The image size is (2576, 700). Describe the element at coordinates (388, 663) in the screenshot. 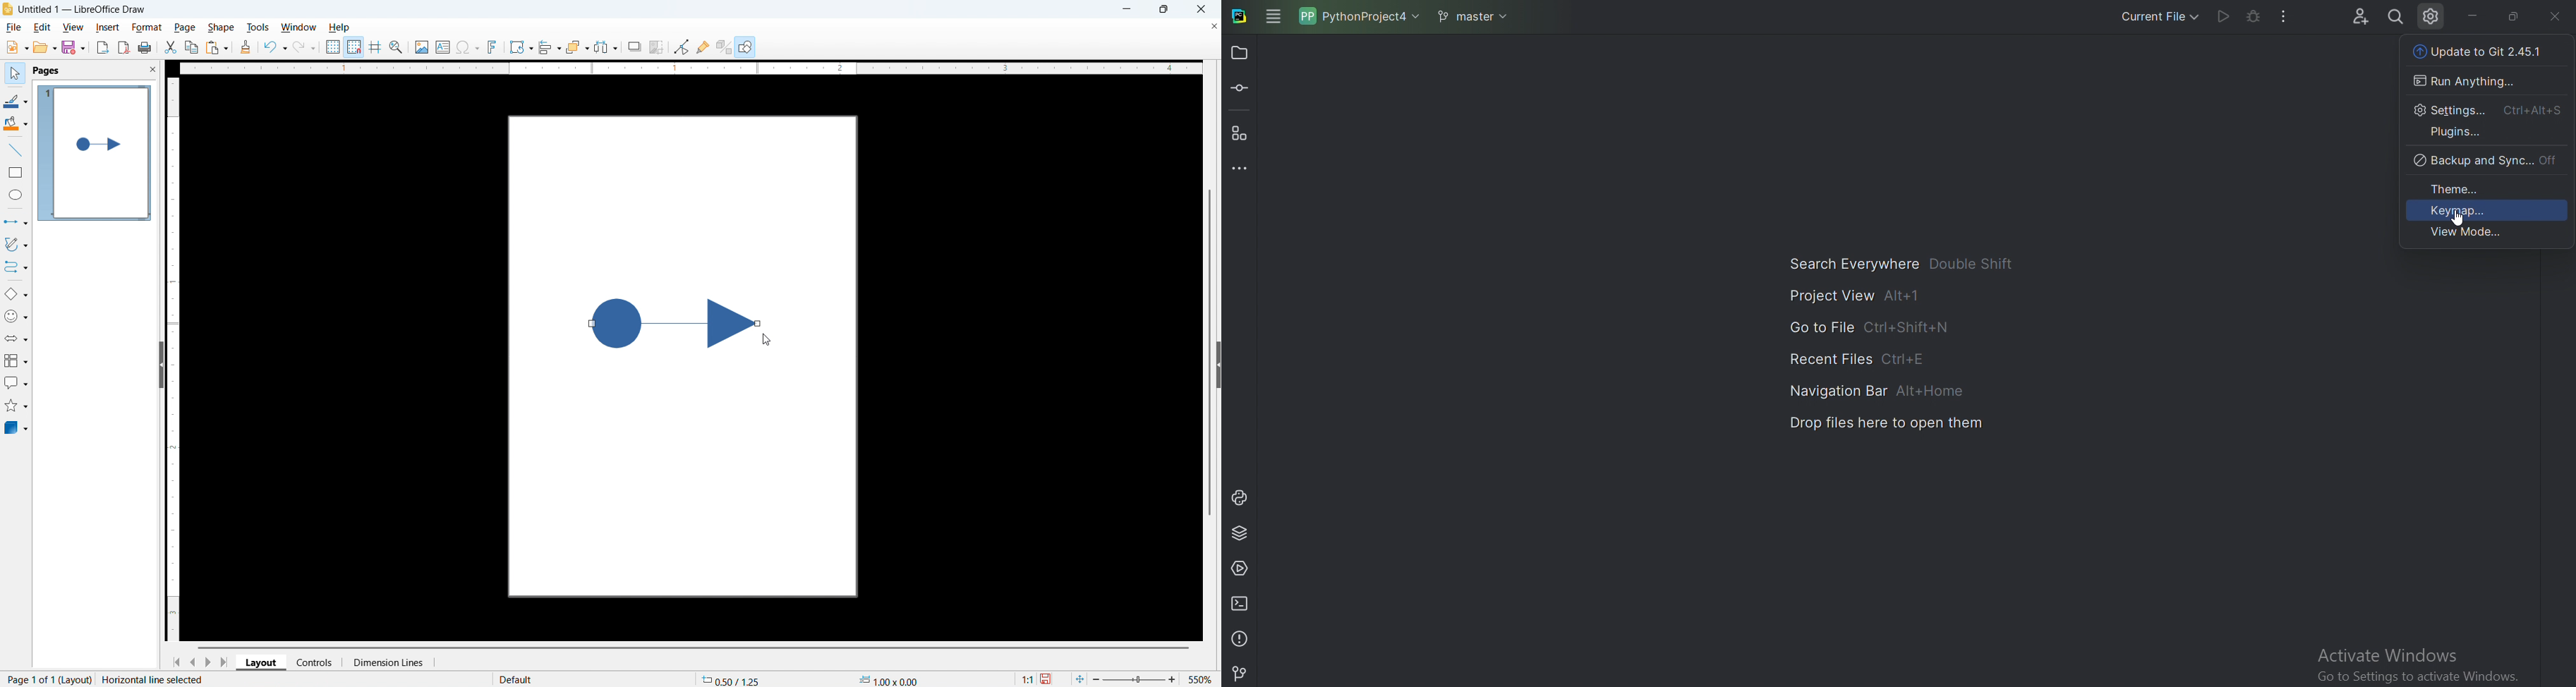

I see `Dimension lines ` at that location.